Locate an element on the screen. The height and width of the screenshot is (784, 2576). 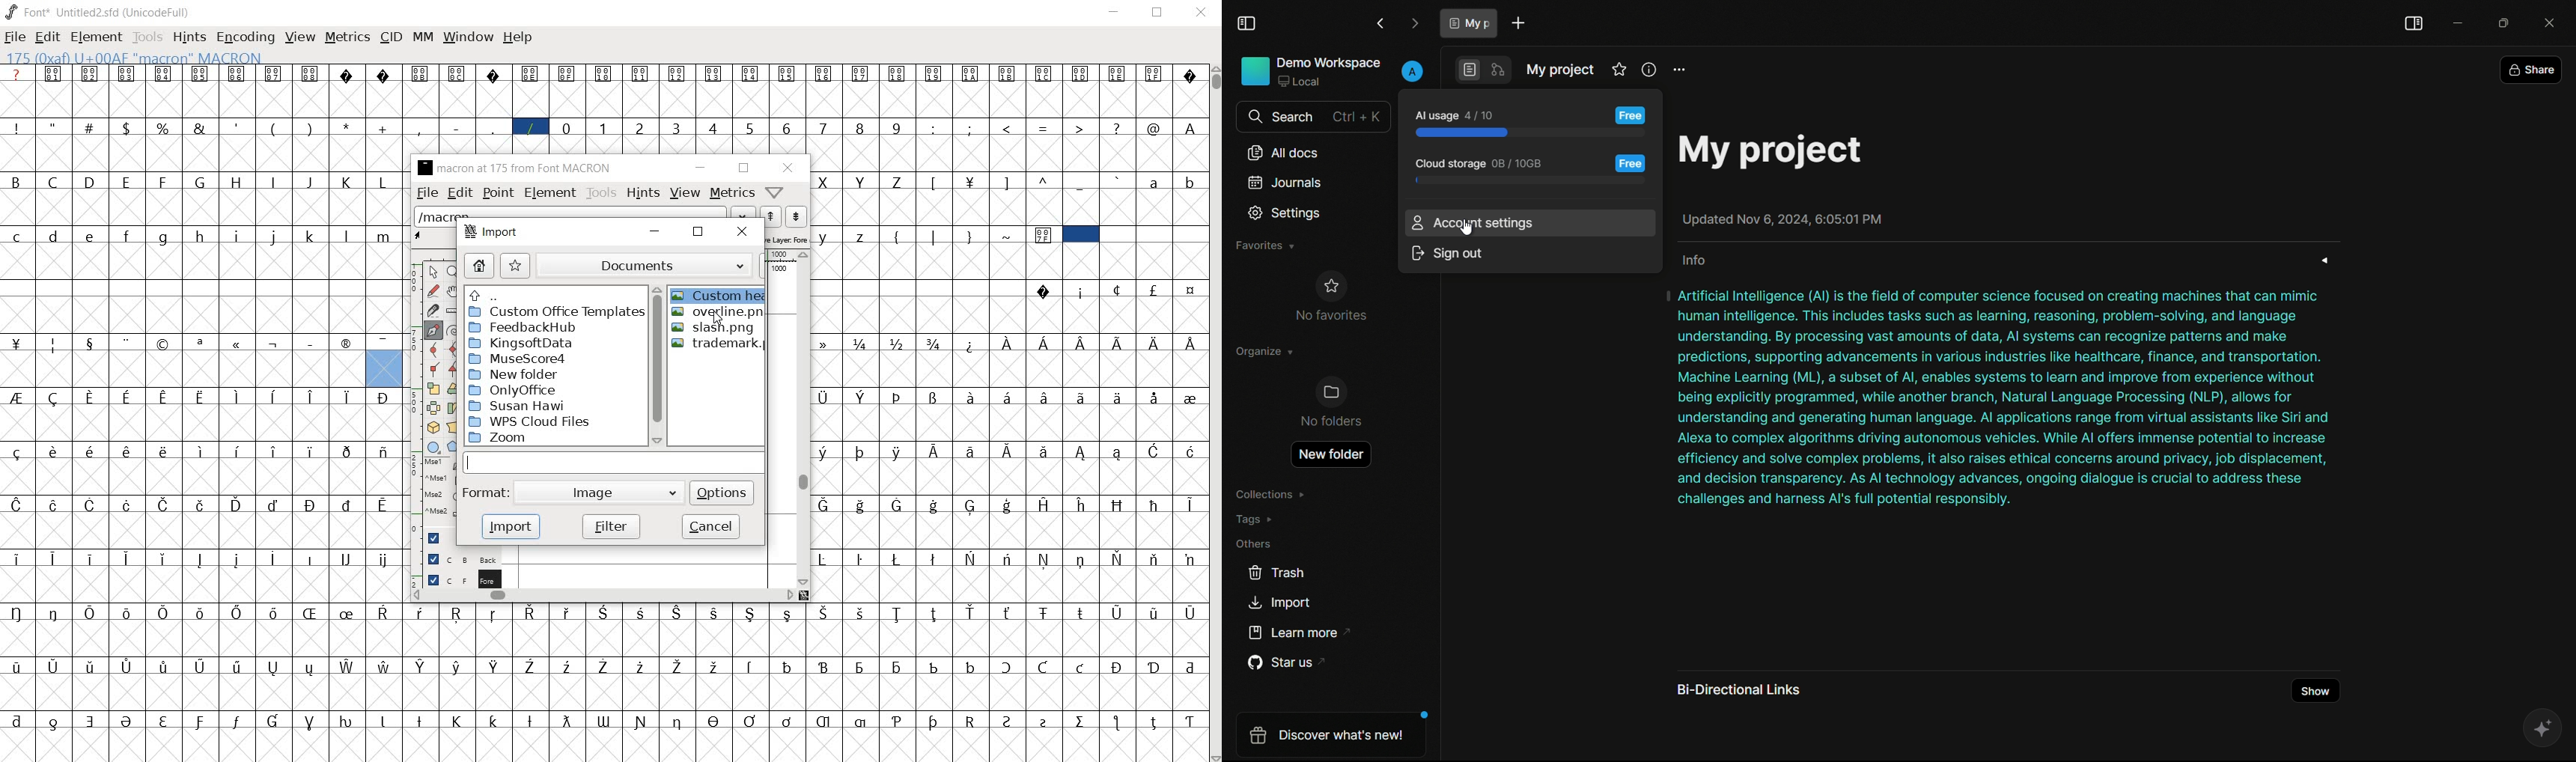
Symbol is located at coordinates (1117, 722).